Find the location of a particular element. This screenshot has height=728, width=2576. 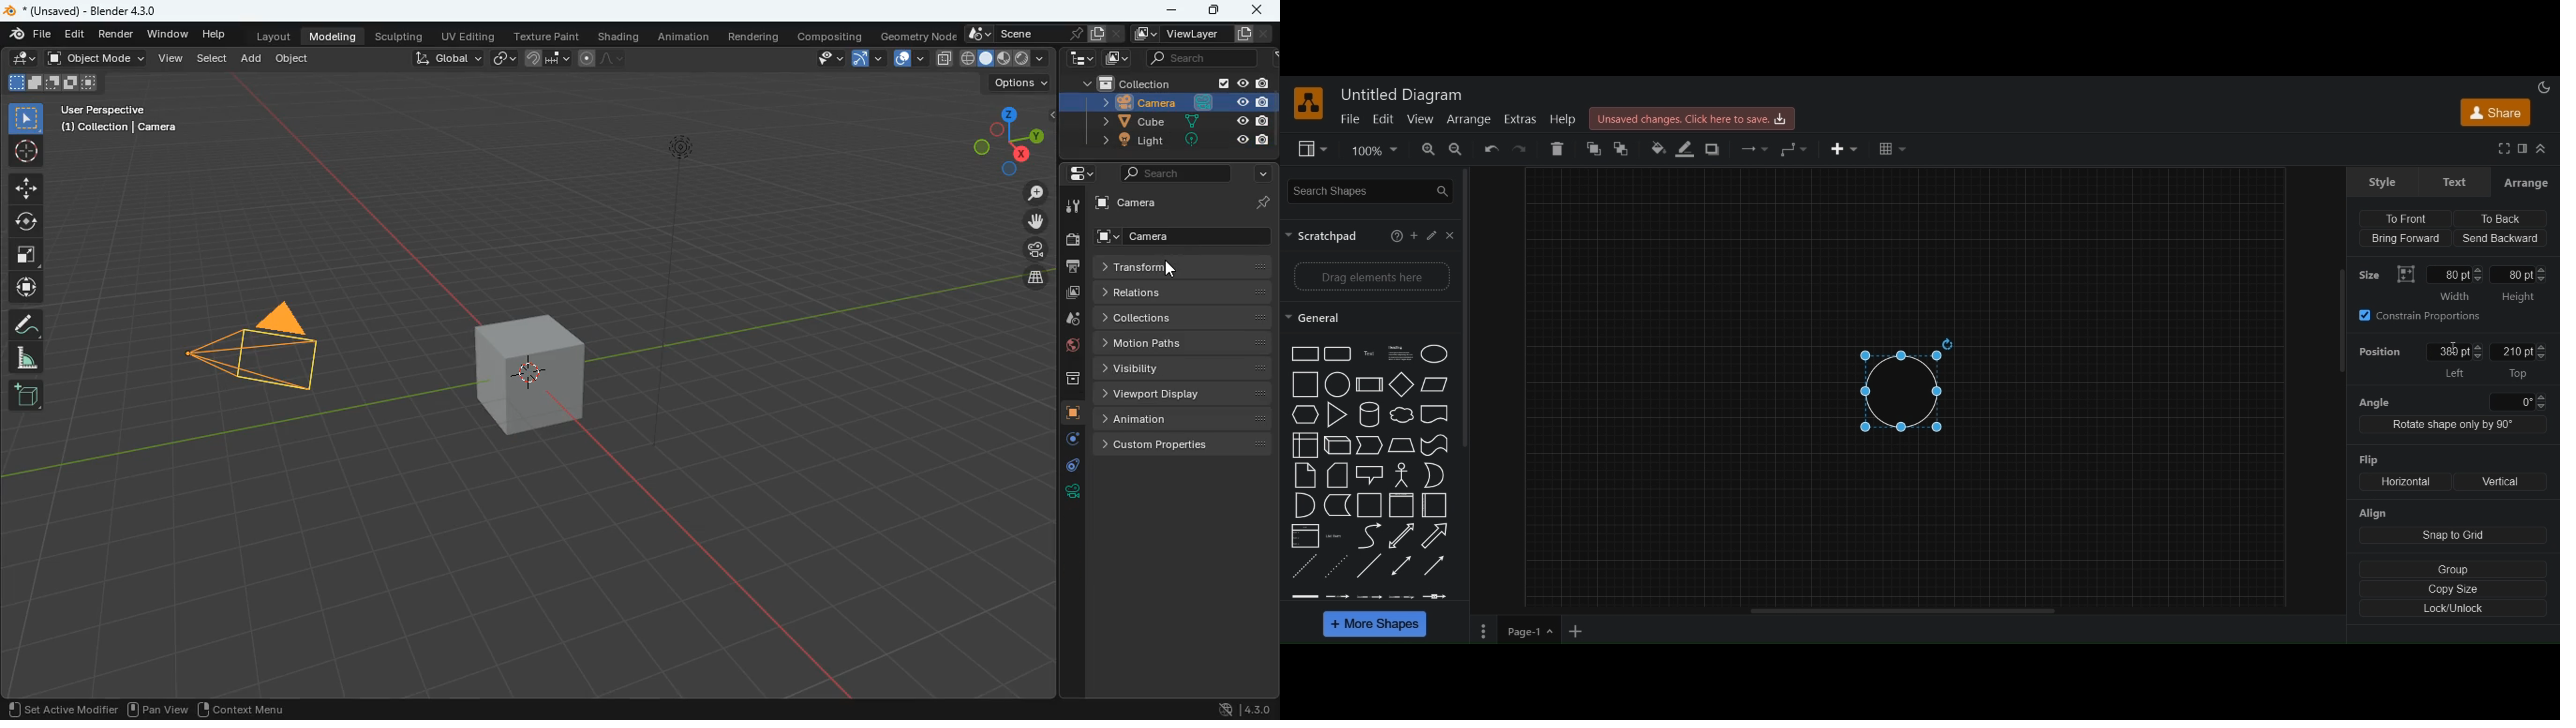

draw is located at coordinates (601, 60).